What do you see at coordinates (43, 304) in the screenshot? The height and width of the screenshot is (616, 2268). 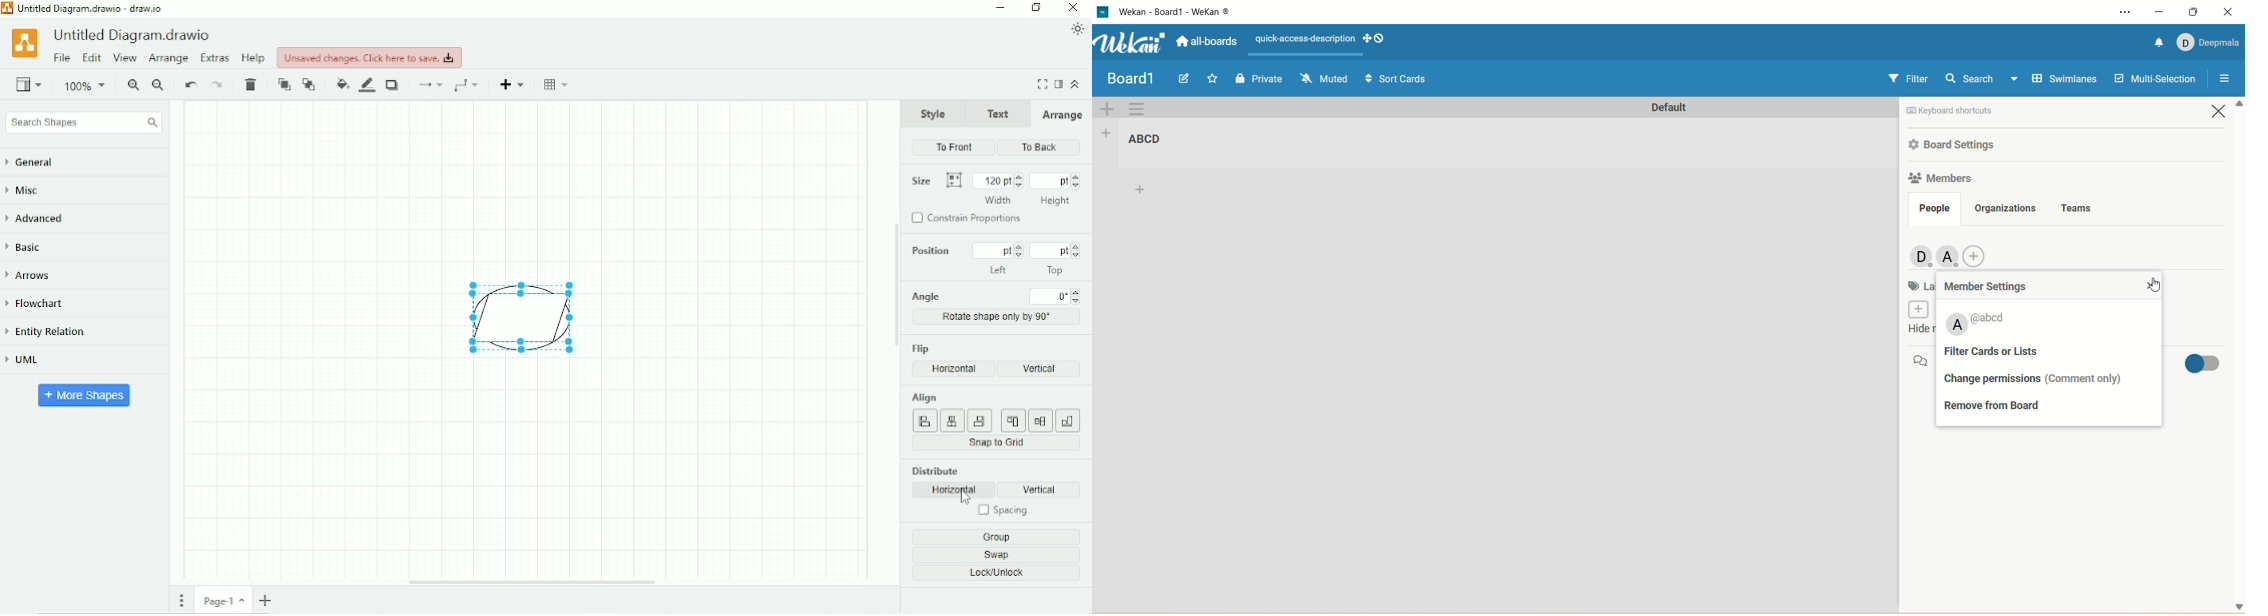 I see `Flowchart` at bounding box center [43, 304].